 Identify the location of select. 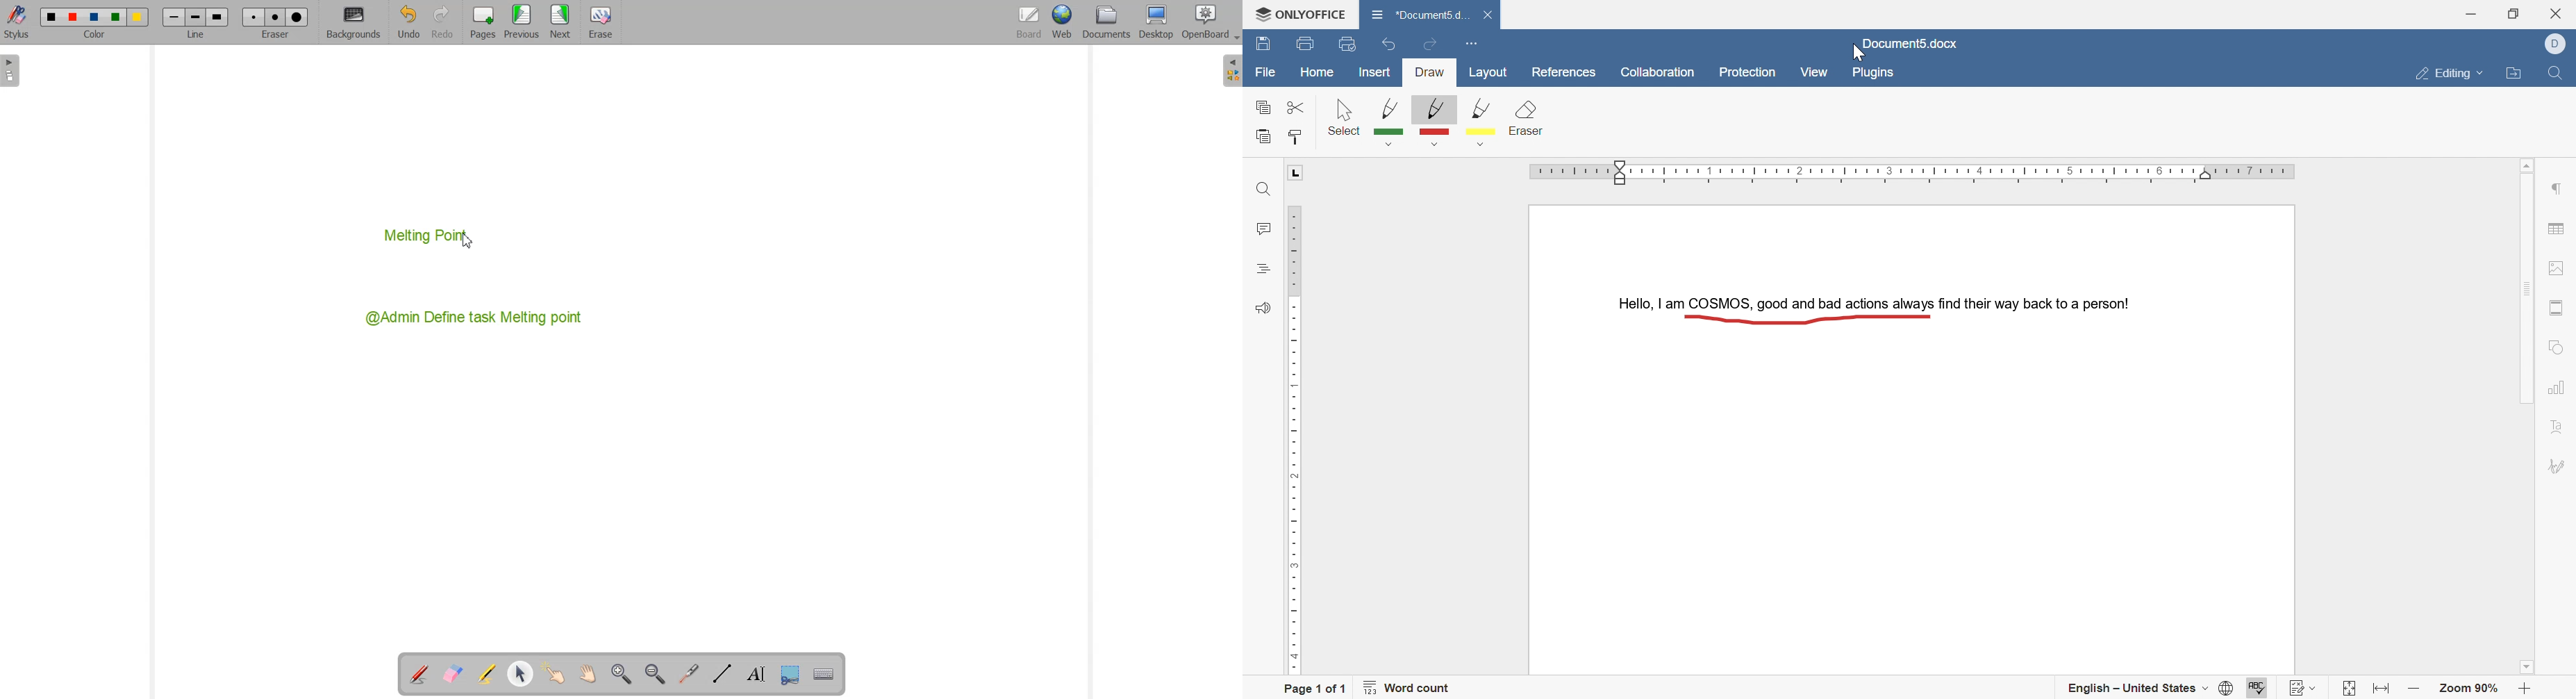
(1345, 116).